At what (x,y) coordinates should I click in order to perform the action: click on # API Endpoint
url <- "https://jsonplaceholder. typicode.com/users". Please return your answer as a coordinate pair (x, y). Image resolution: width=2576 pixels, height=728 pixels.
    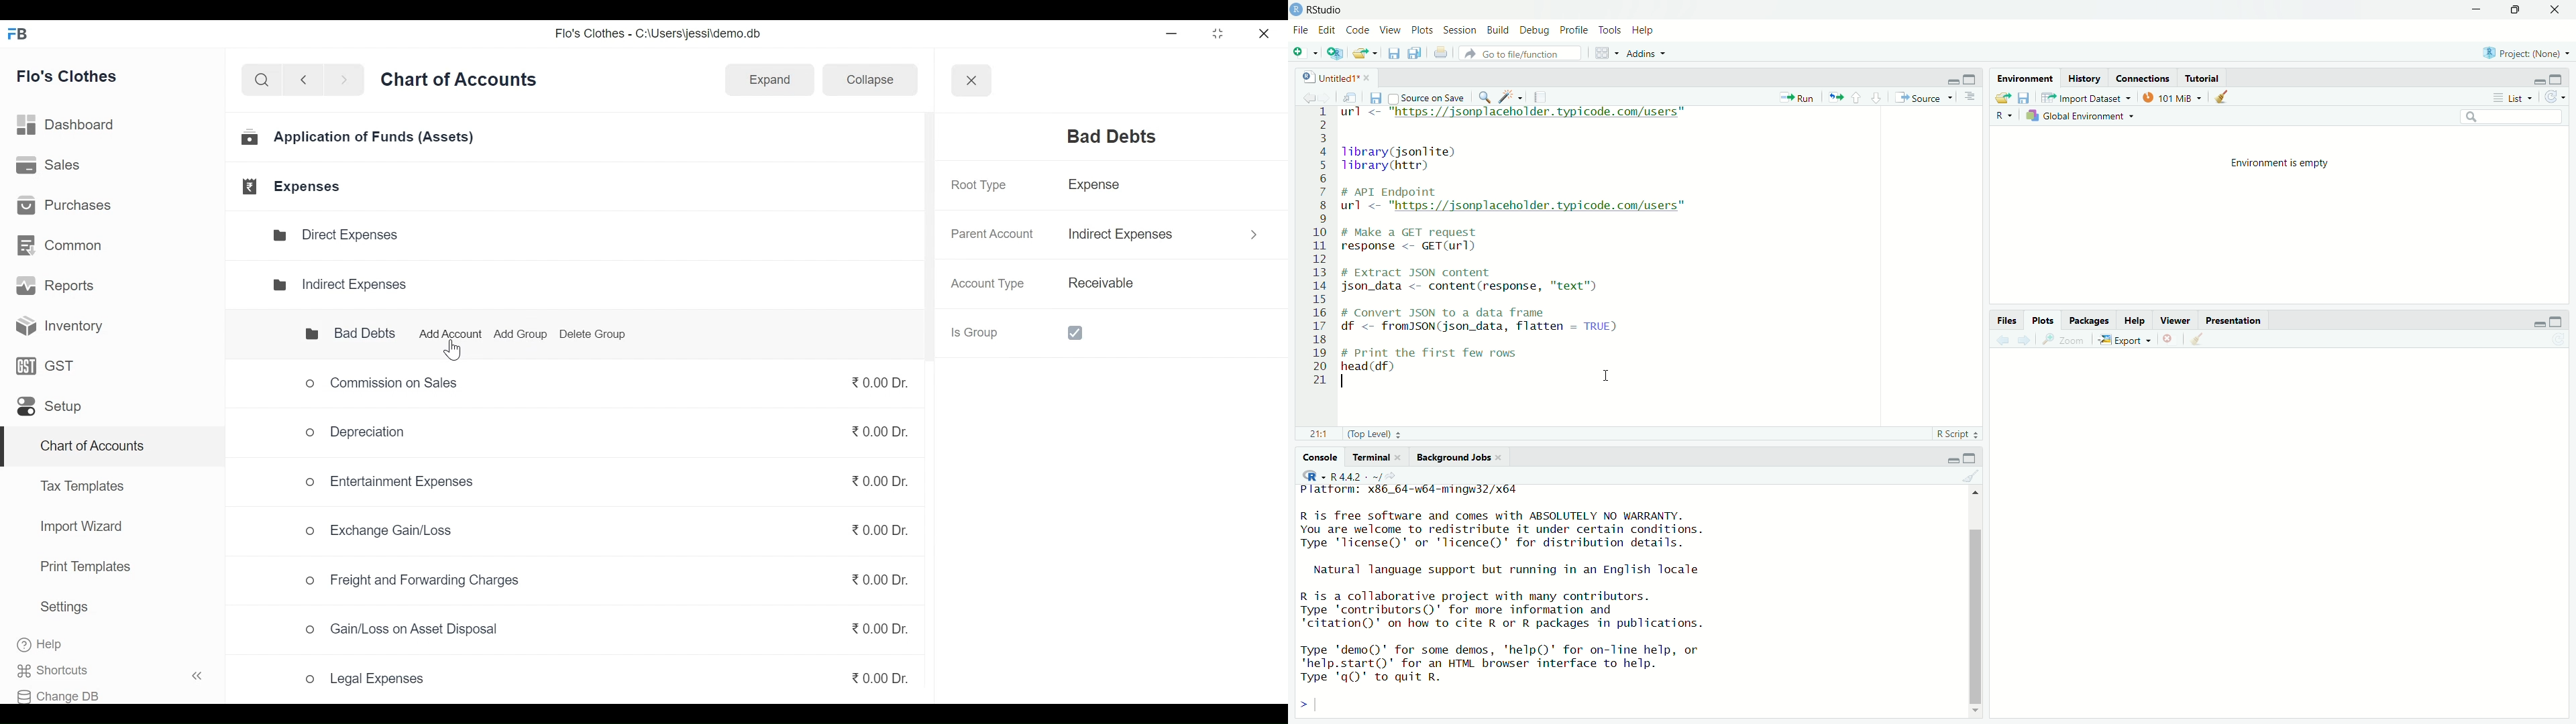
    Looking at the image, I should click on (1518, 201).